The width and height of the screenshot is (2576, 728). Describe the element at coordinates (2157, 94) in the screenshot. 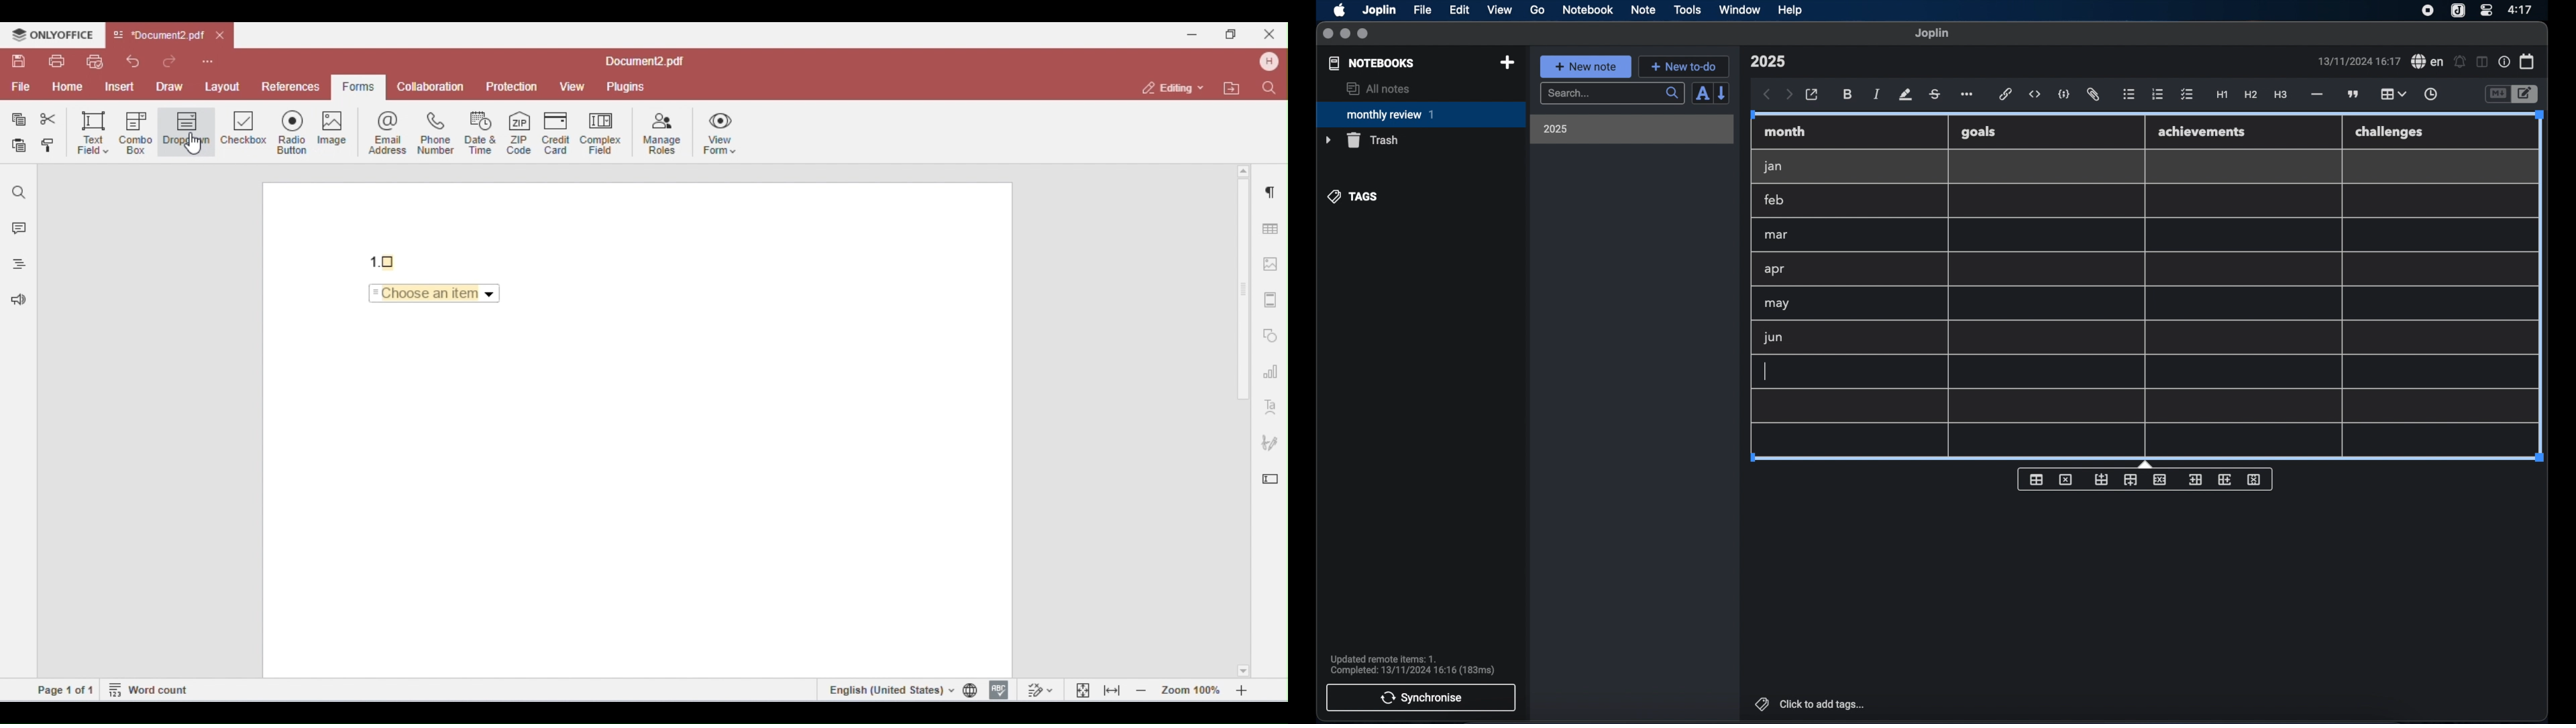

I see `numbered list` at that location.